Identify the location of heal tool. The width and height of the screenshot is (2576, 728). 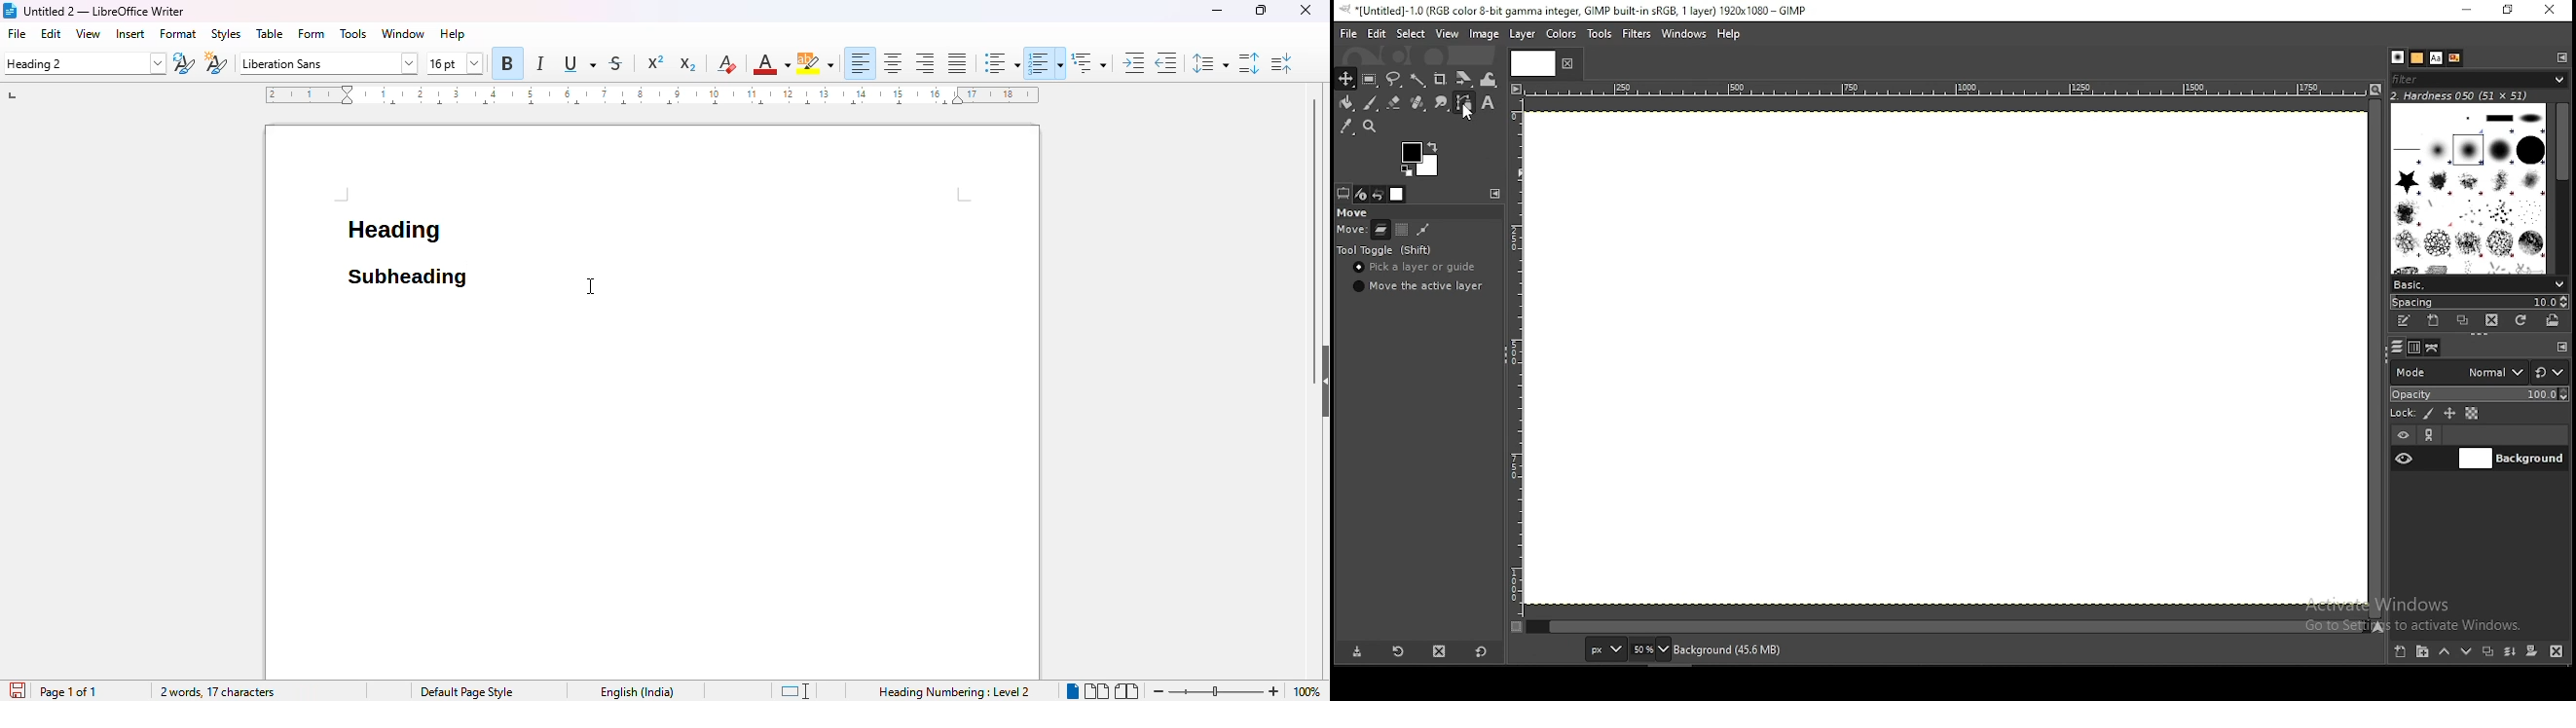
(1418, 104).